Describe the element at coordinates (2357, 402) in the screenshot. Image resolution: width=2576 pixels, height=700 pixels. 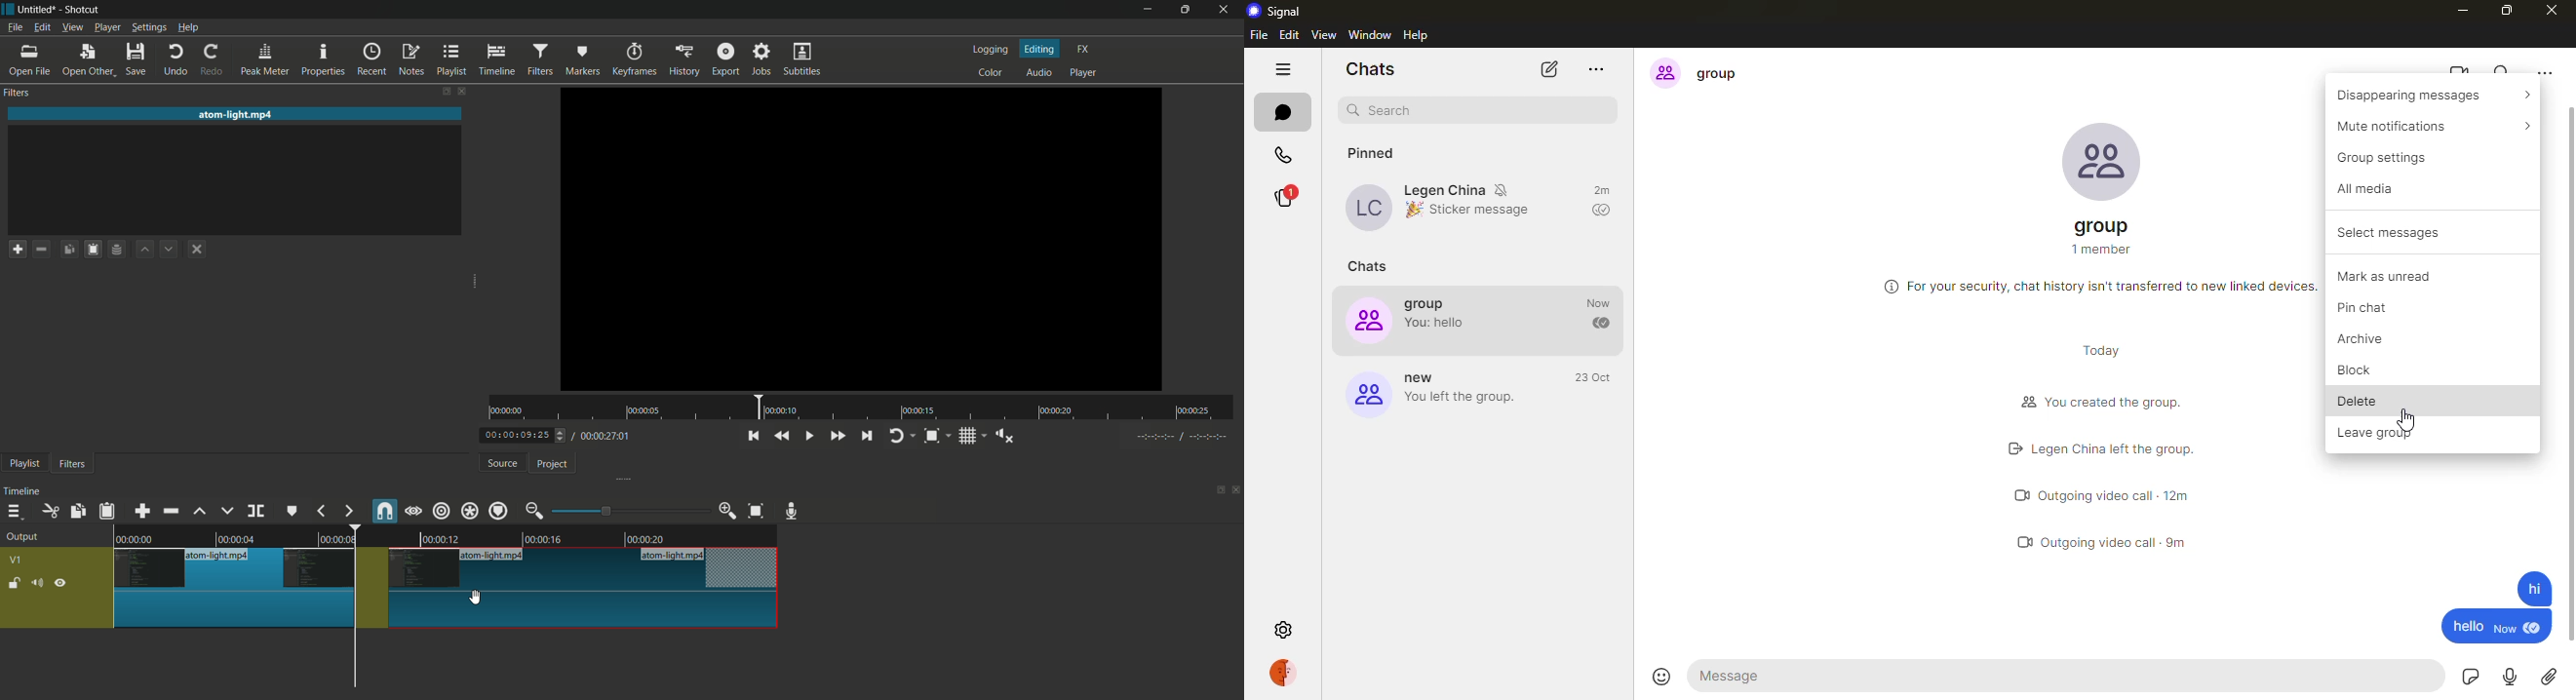
I see `delete` at that location.